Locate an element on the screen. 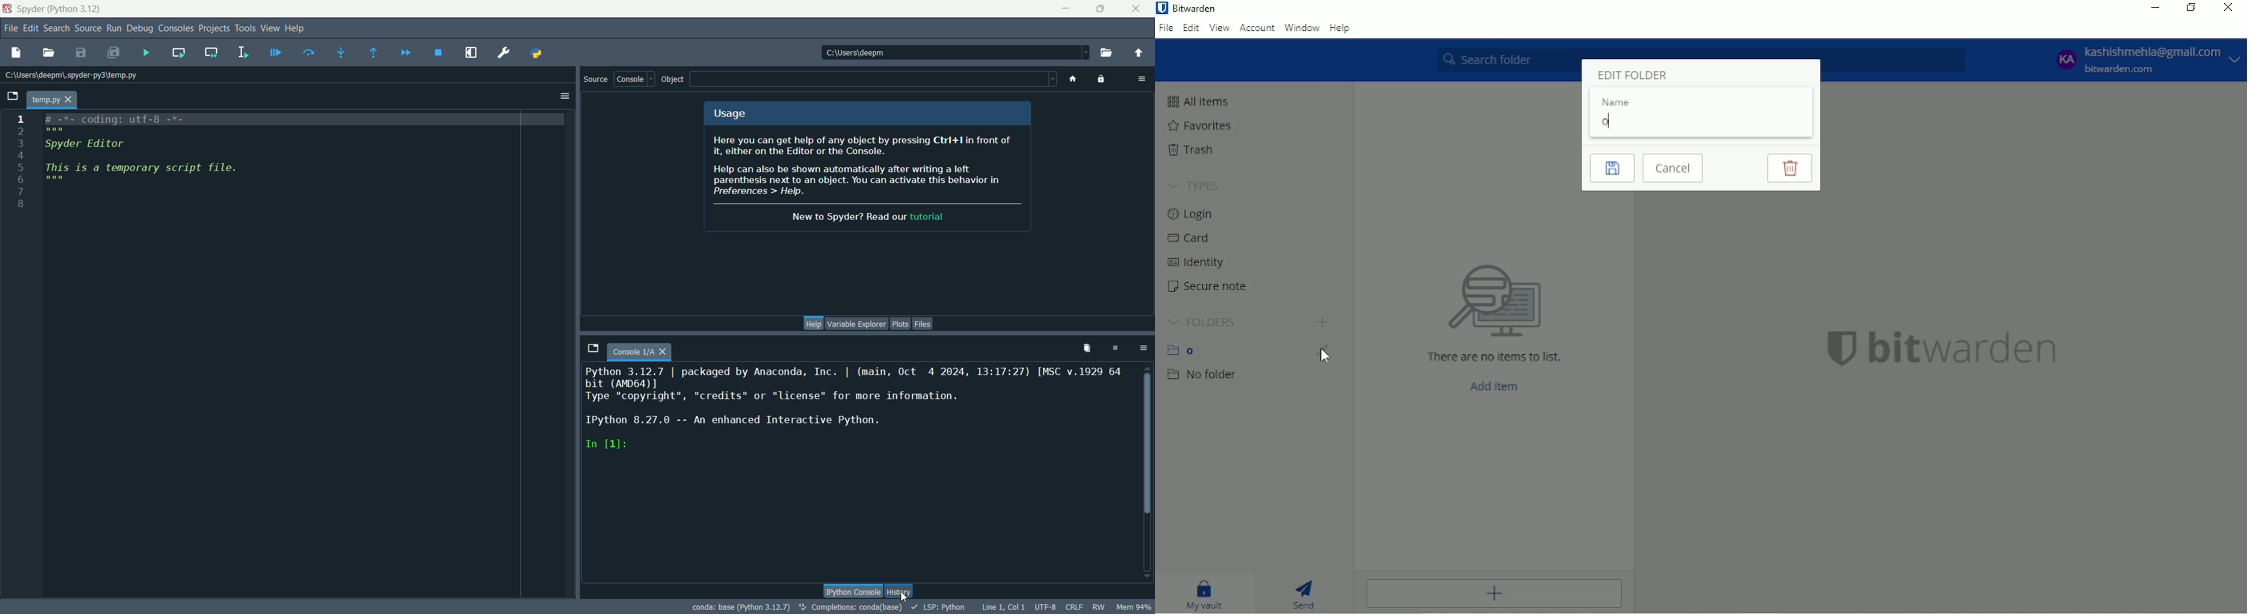 Image resolution: width=2268 pixels, height=616 pixels. browse tabs is located at coordinates (593, 347).